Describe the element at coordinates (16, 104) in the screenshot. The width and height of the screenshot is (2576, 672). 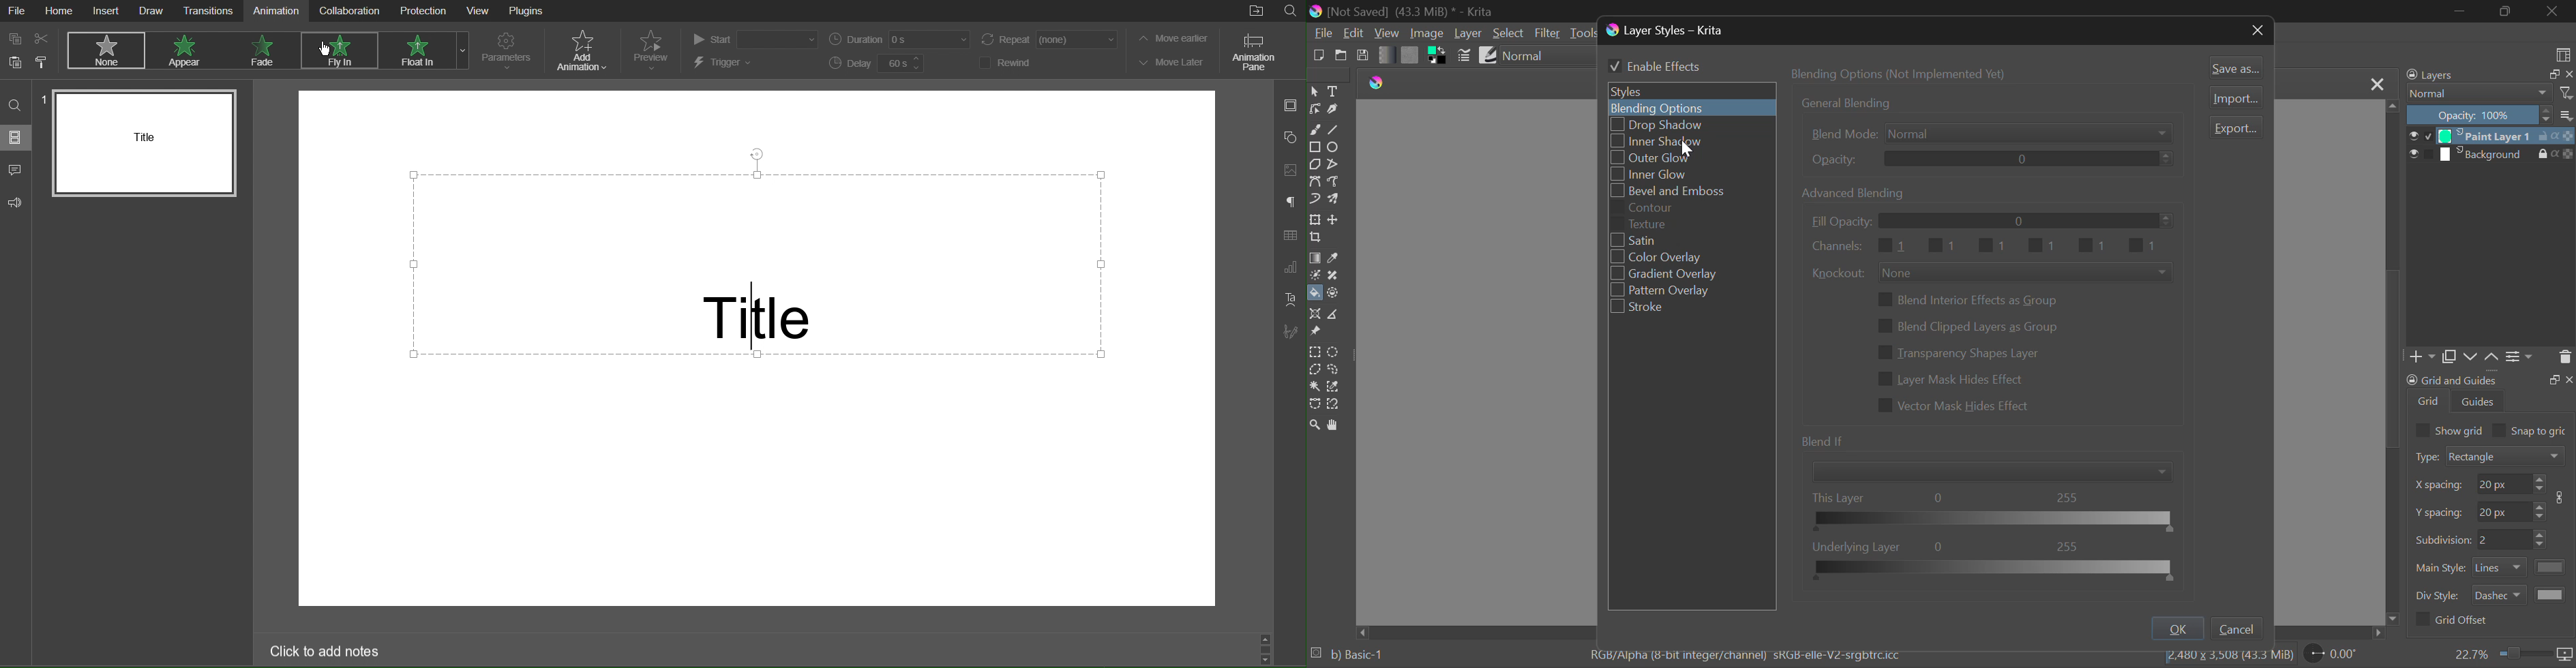
I see `Search` at that location.